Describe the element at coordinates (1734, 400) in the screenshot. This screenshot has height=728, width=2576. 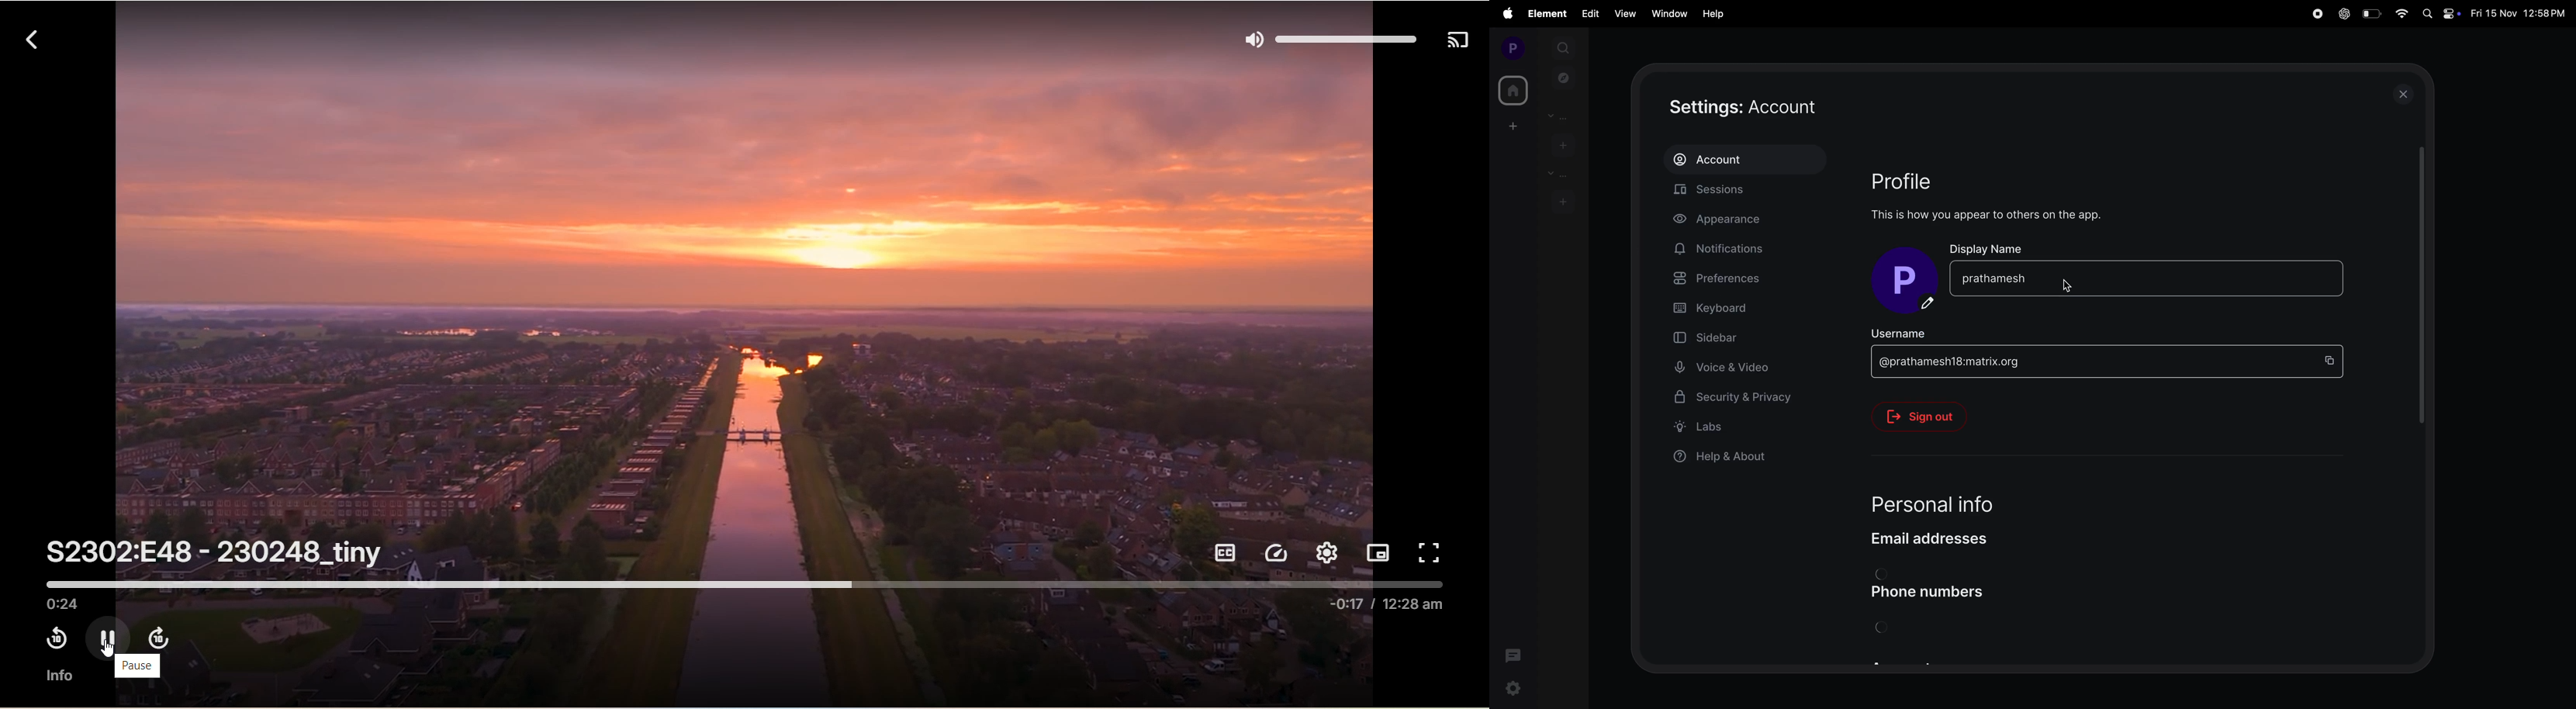
I see `security and privacy` at that location.